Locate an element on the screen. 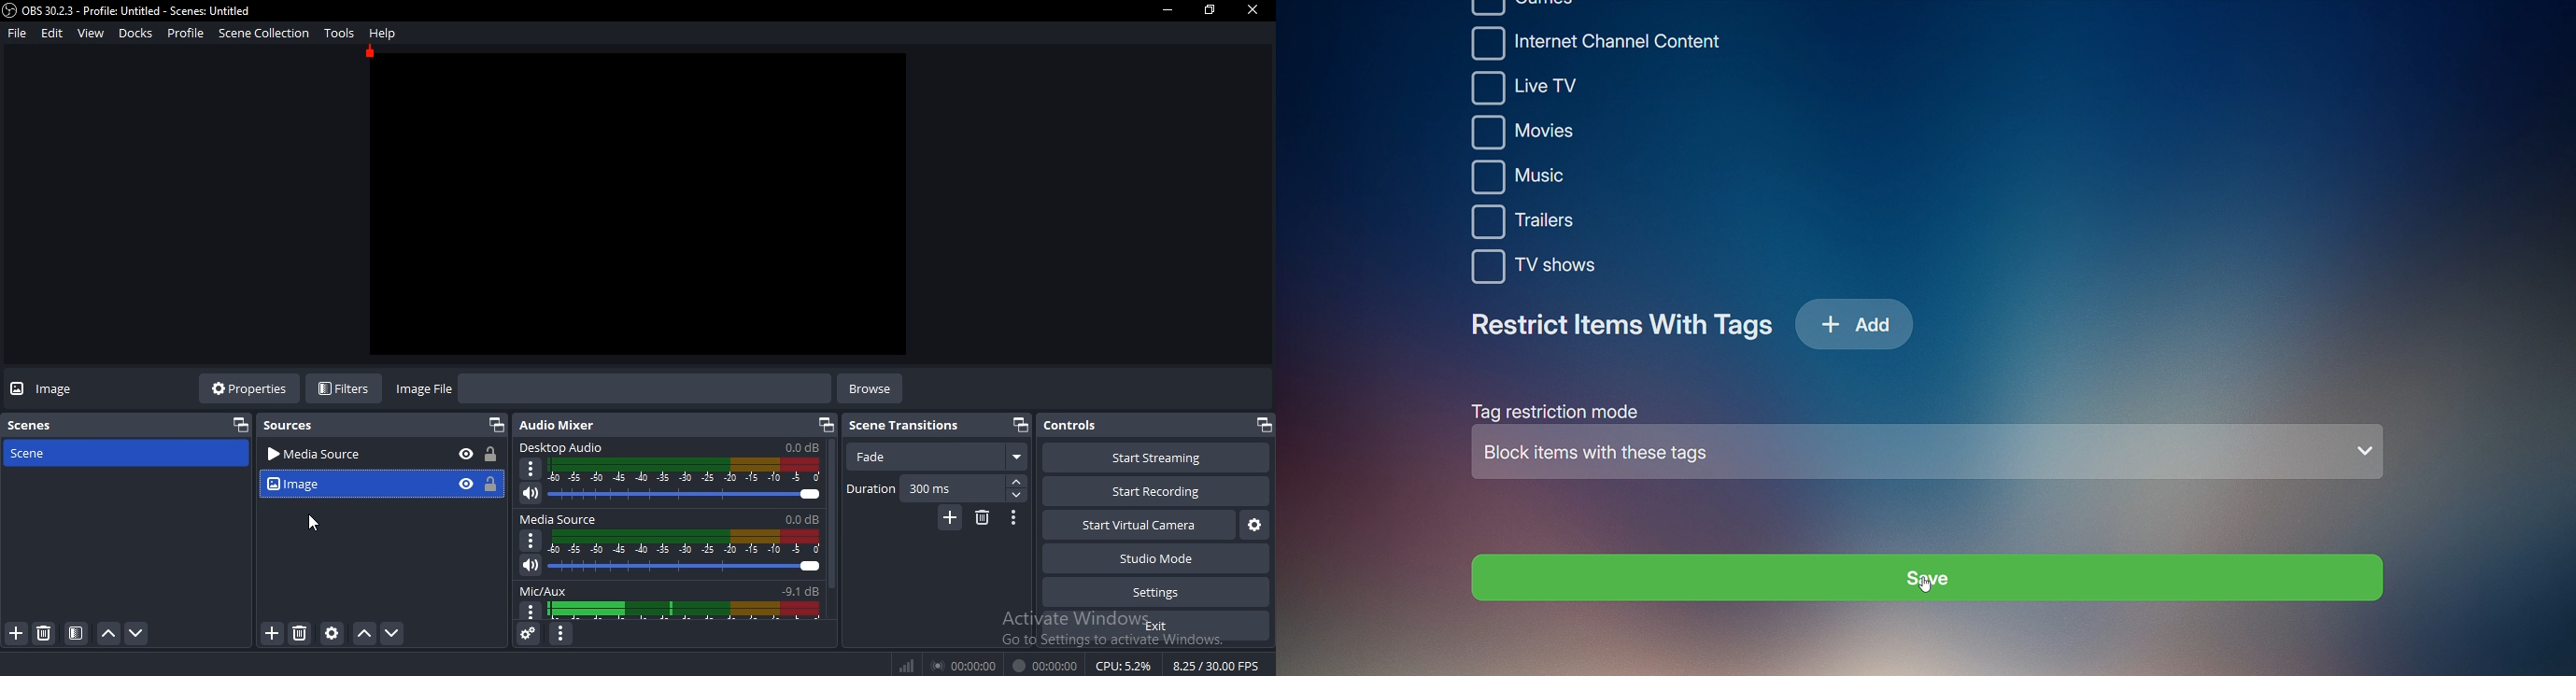 The image size is (2576, 700). studio mode is located at coordinates (1158, 561).